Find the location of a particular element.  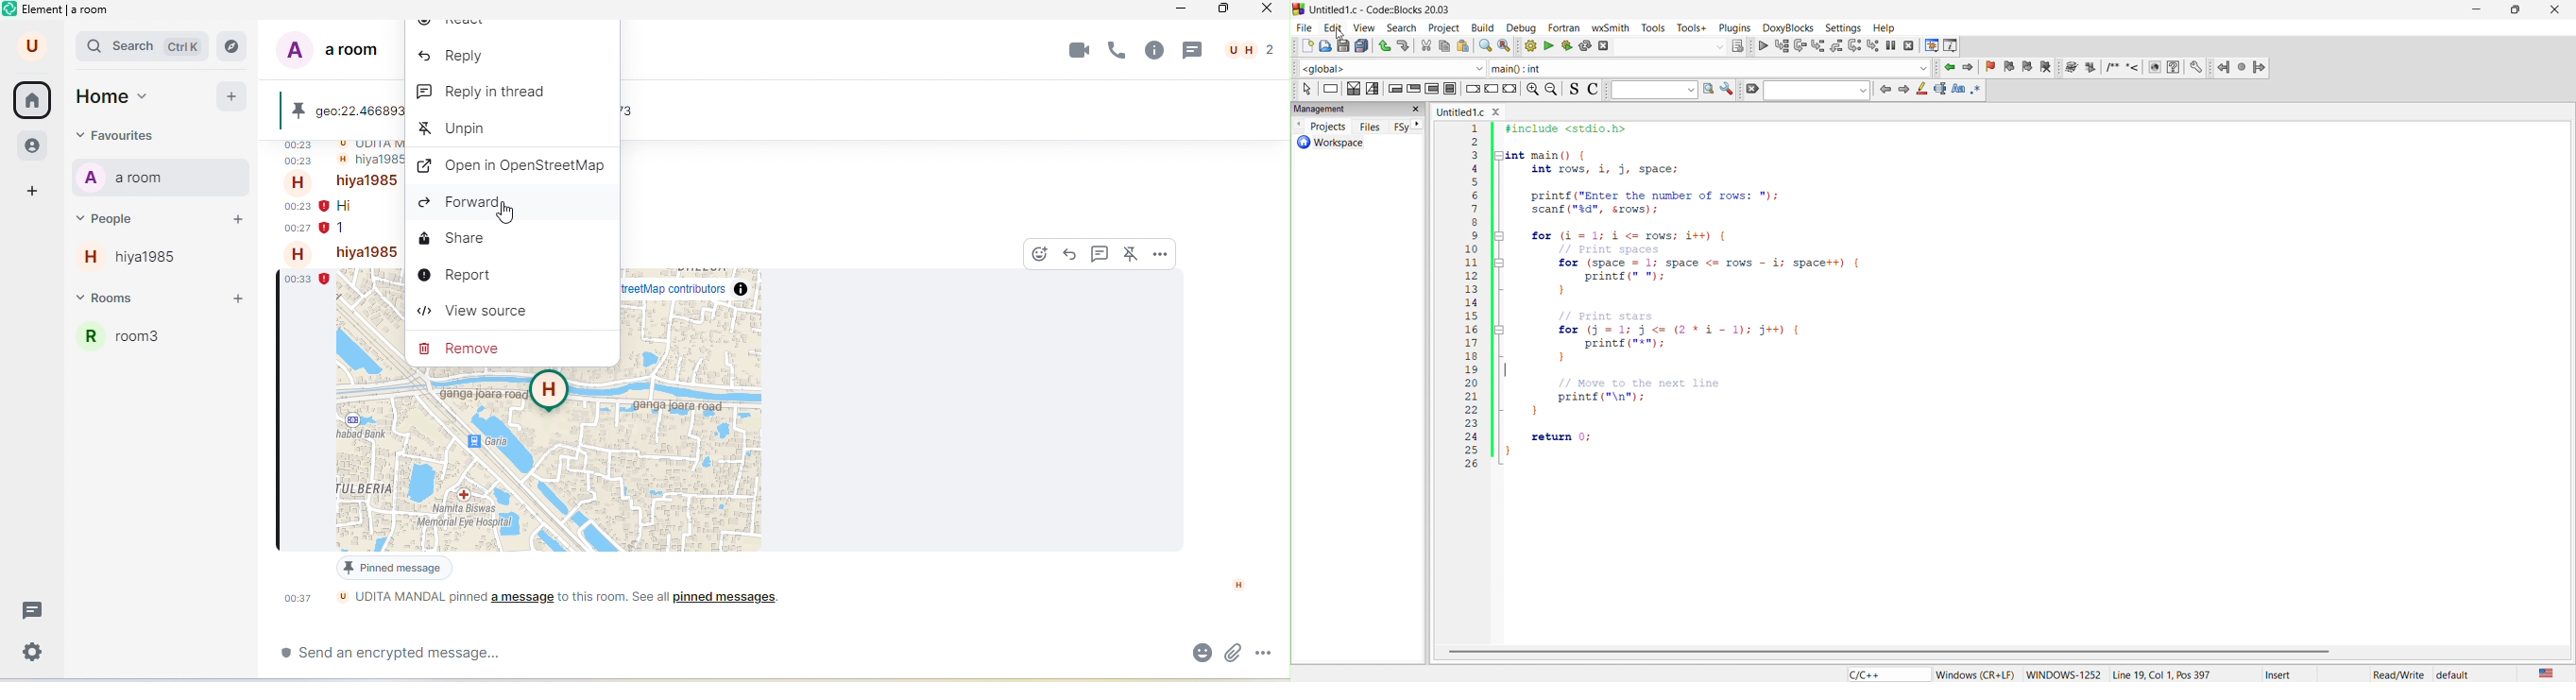

share is located at coordinates (455, 242).